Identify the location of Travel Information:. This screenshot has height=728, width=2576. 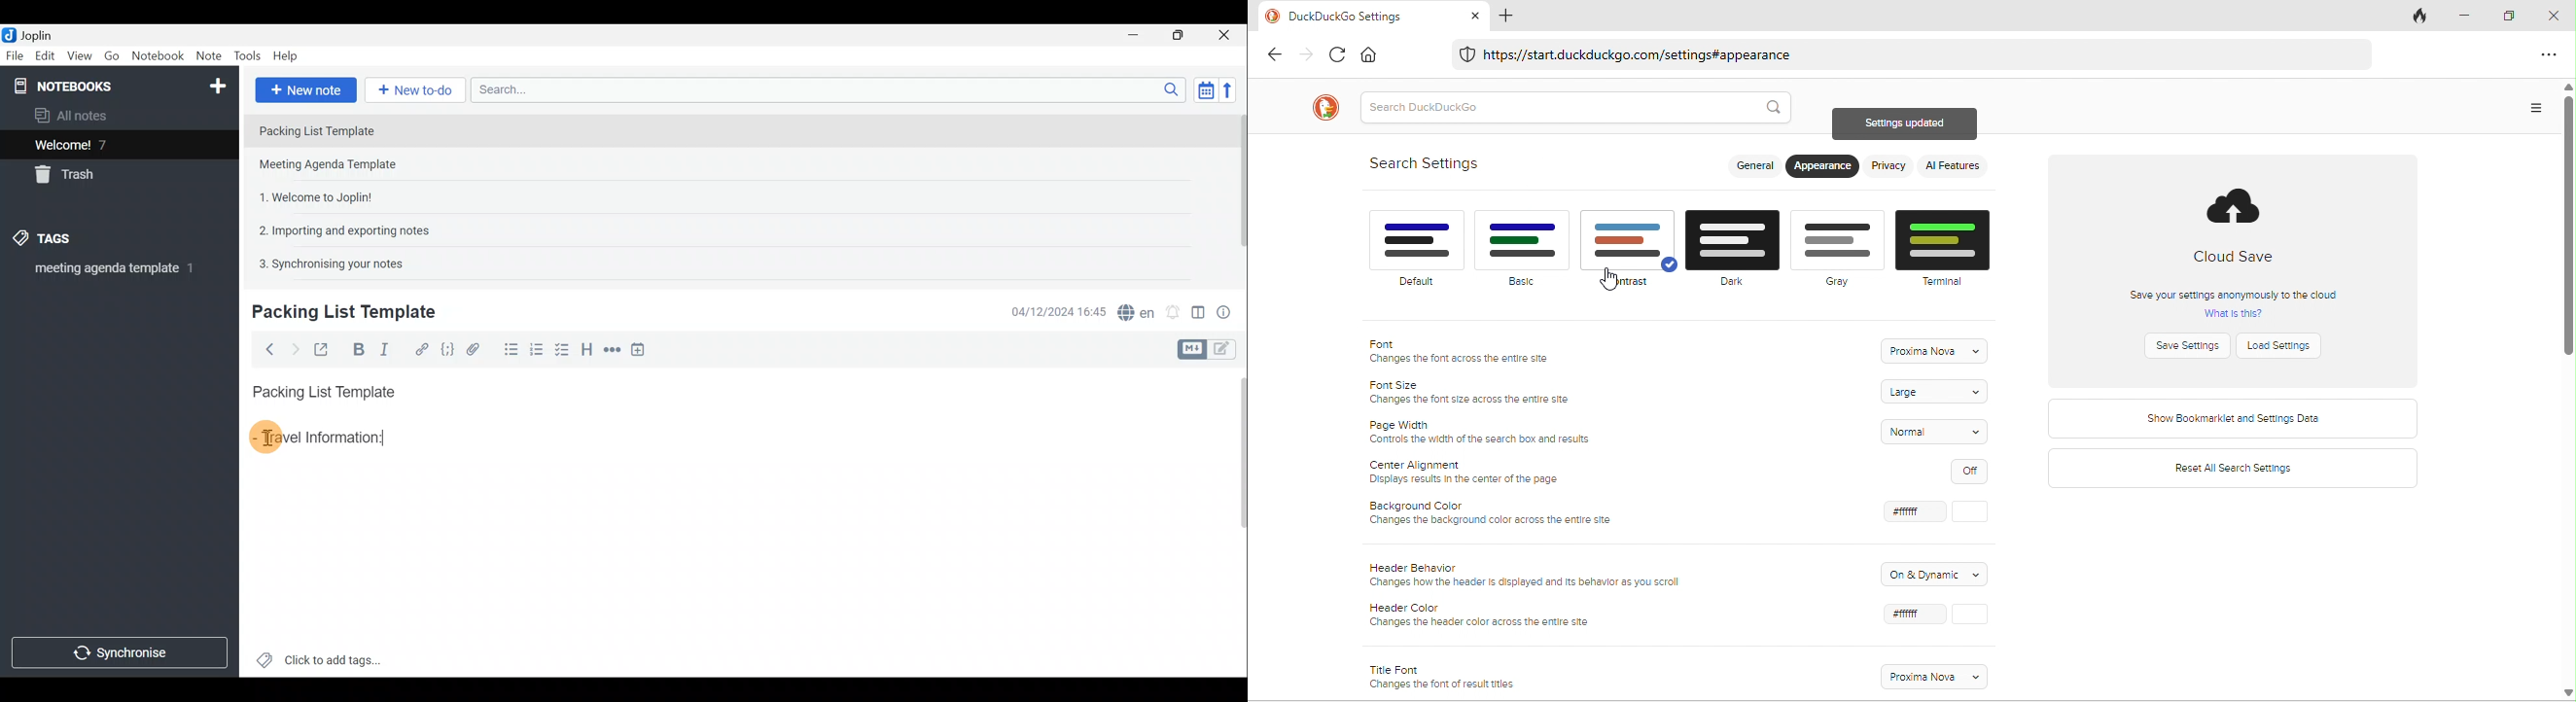
(330, 439).